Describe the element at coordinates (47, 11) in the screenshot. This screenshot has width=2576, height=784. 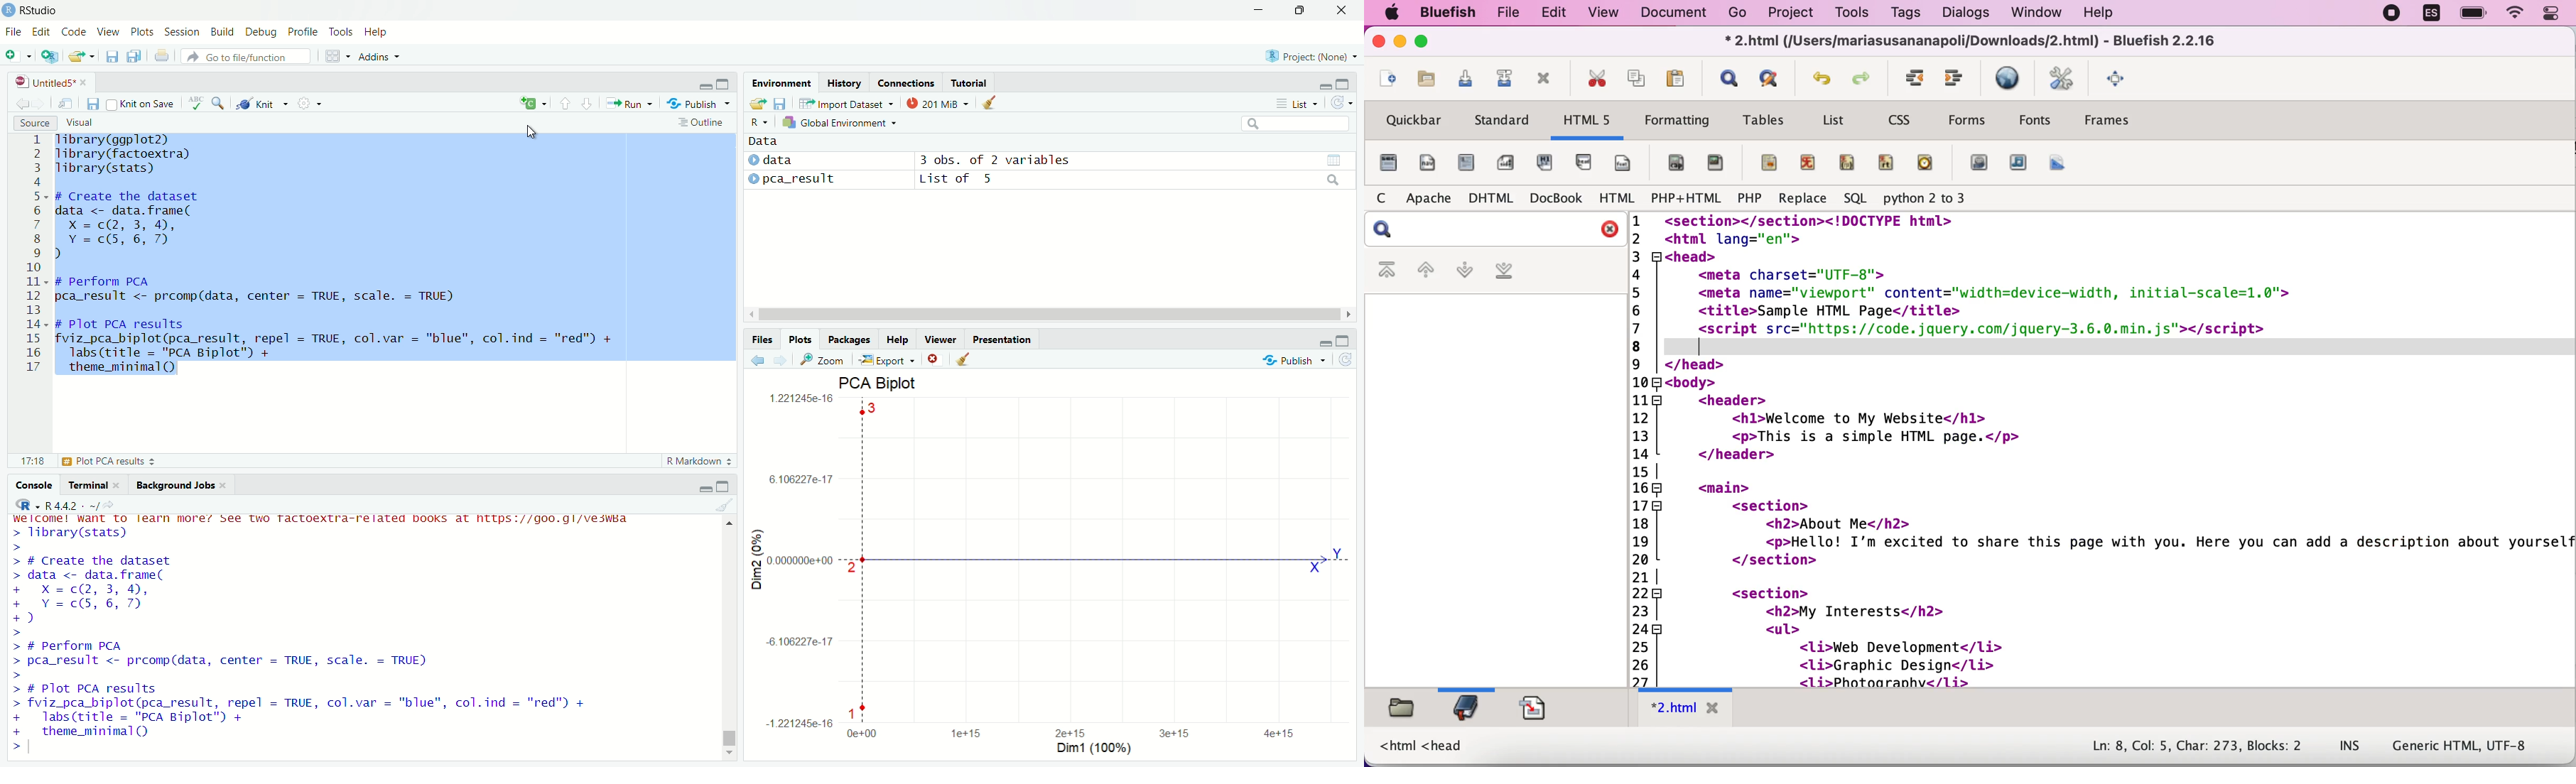
I see `Rstudio` at that location.